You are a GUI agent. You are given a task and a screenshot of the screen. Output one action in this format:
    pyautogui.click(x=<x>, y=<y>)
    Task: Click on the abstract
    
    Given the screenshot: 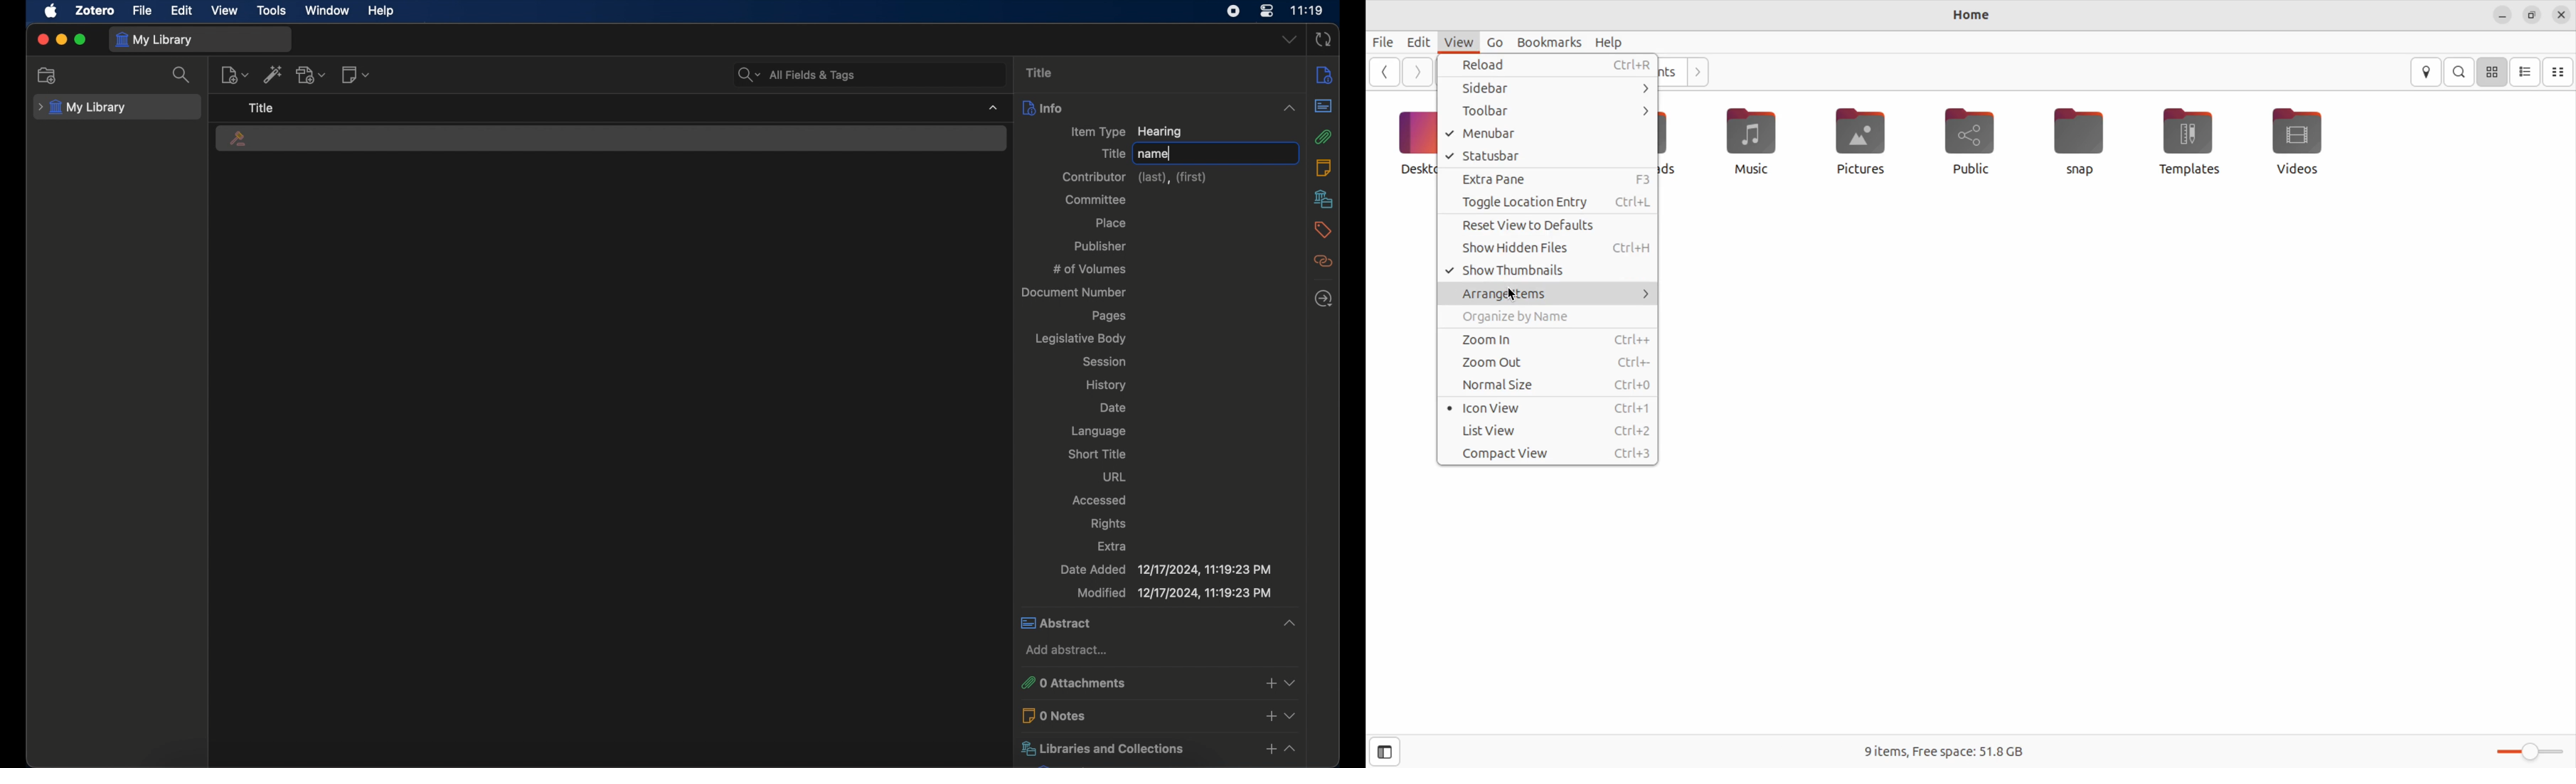 What is the action you would take?
    pyautogui.click(x=1159, y=624)
    